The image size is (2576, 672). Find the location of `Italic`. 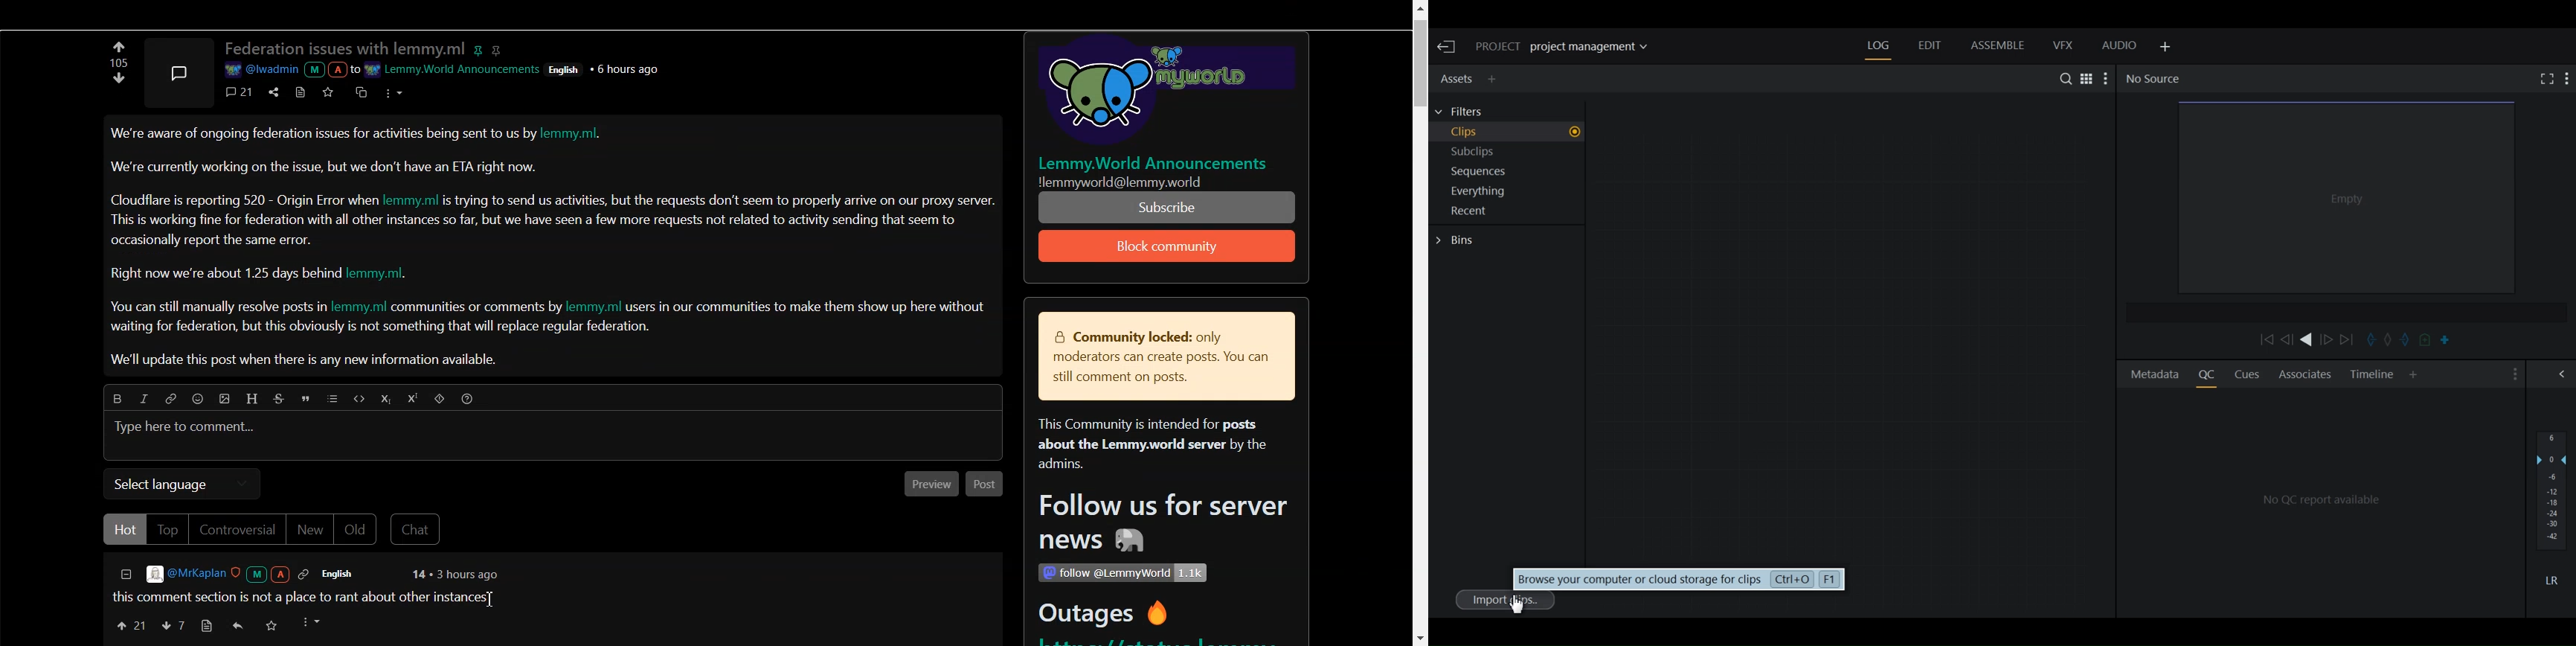

Italic is located at coordinates (143, 398).